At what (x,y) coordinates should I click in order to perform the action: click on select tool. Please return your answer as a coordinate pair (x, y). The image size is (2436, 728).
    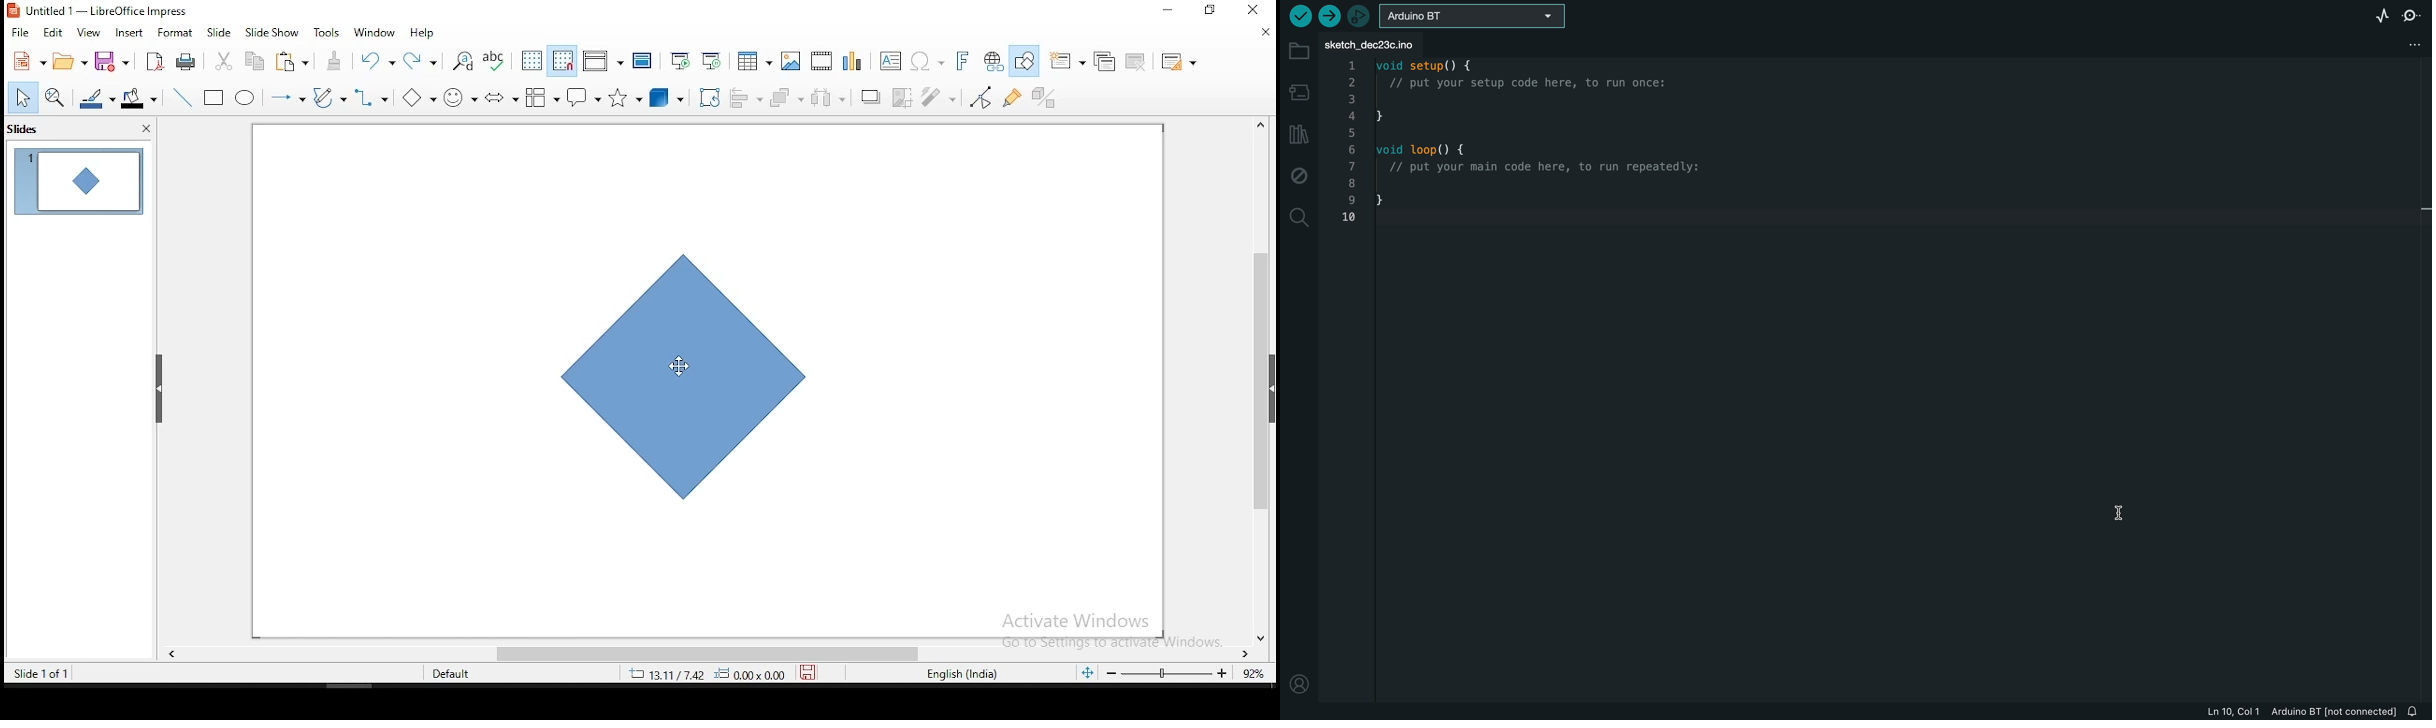
    Looking at the image, I should click on (18, 99).